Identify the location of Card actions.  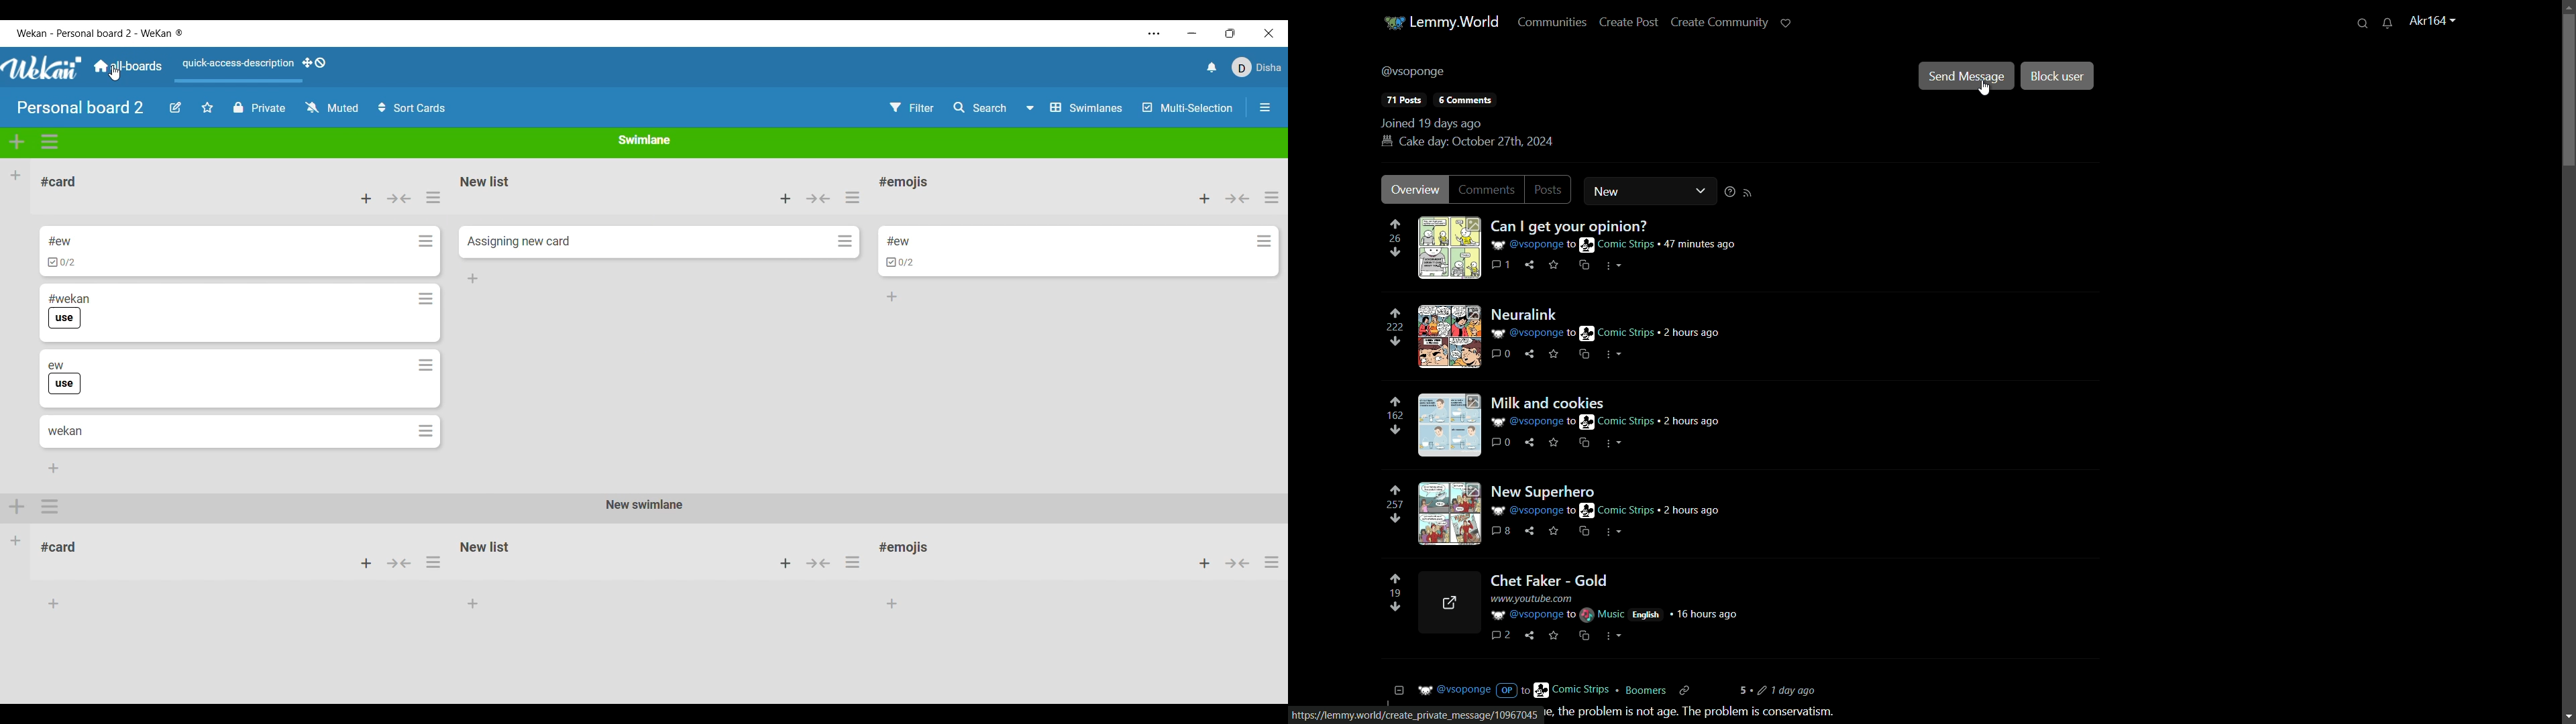
(426, 365).